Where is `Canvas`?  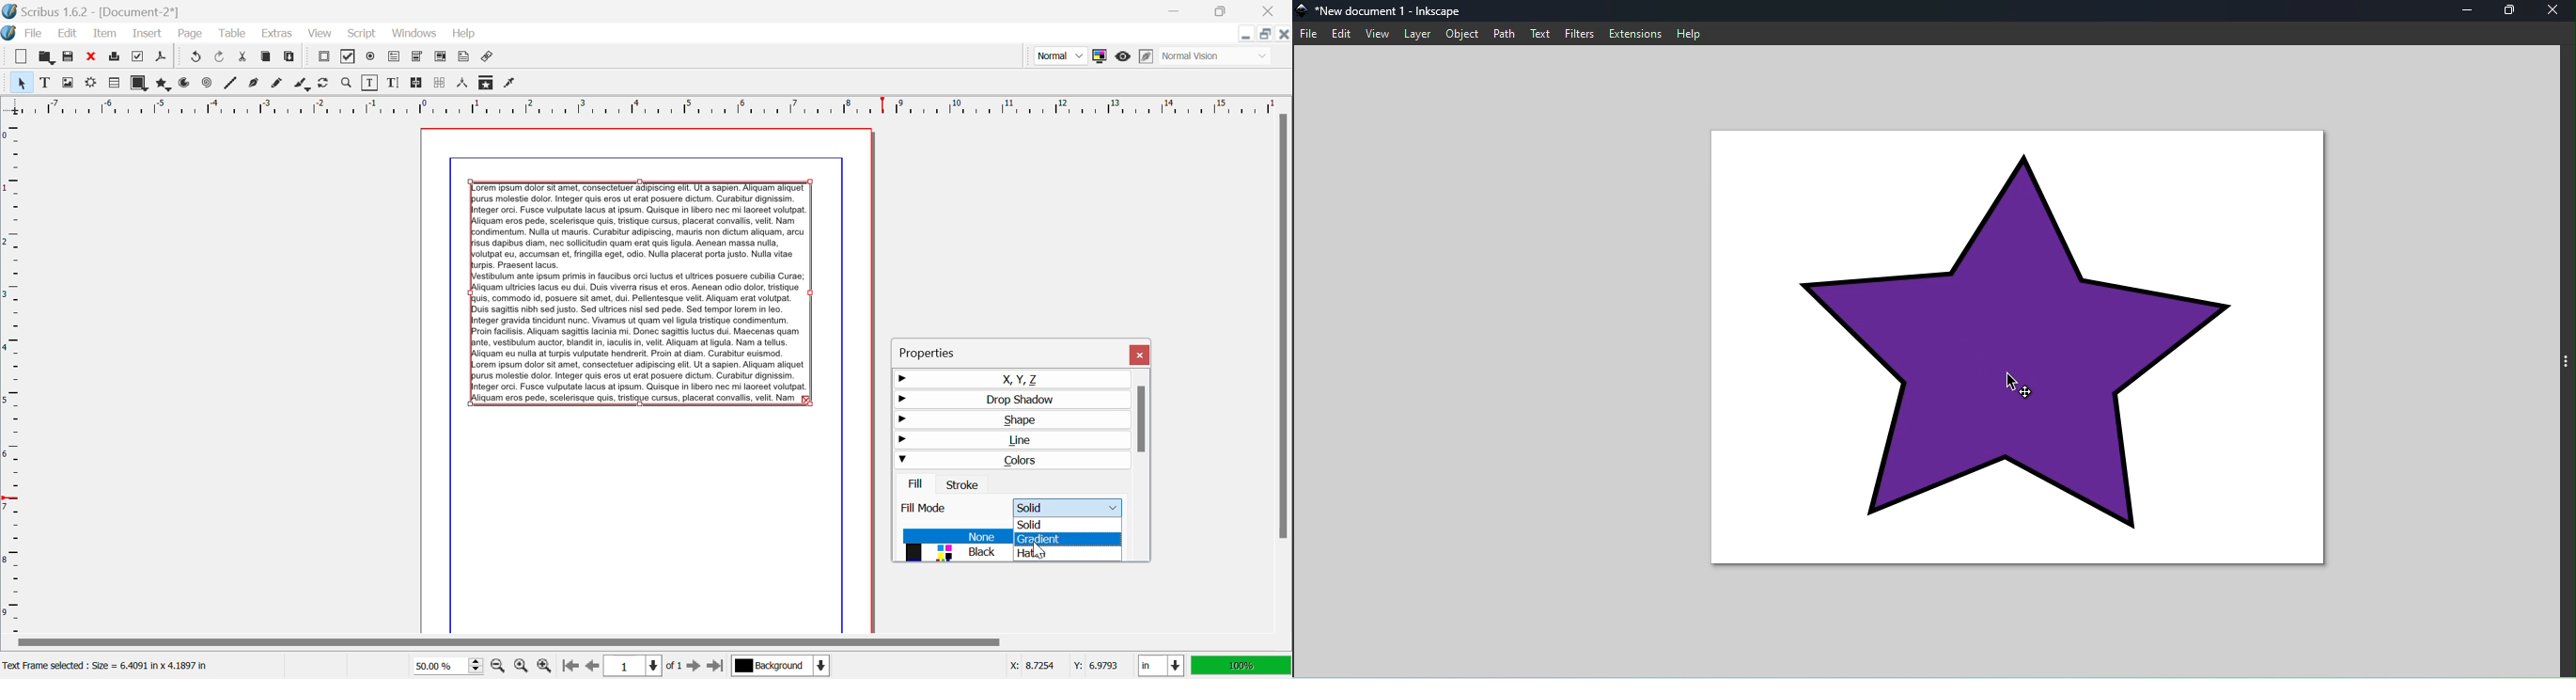 Canvas is located at coordinates (2023, 355).